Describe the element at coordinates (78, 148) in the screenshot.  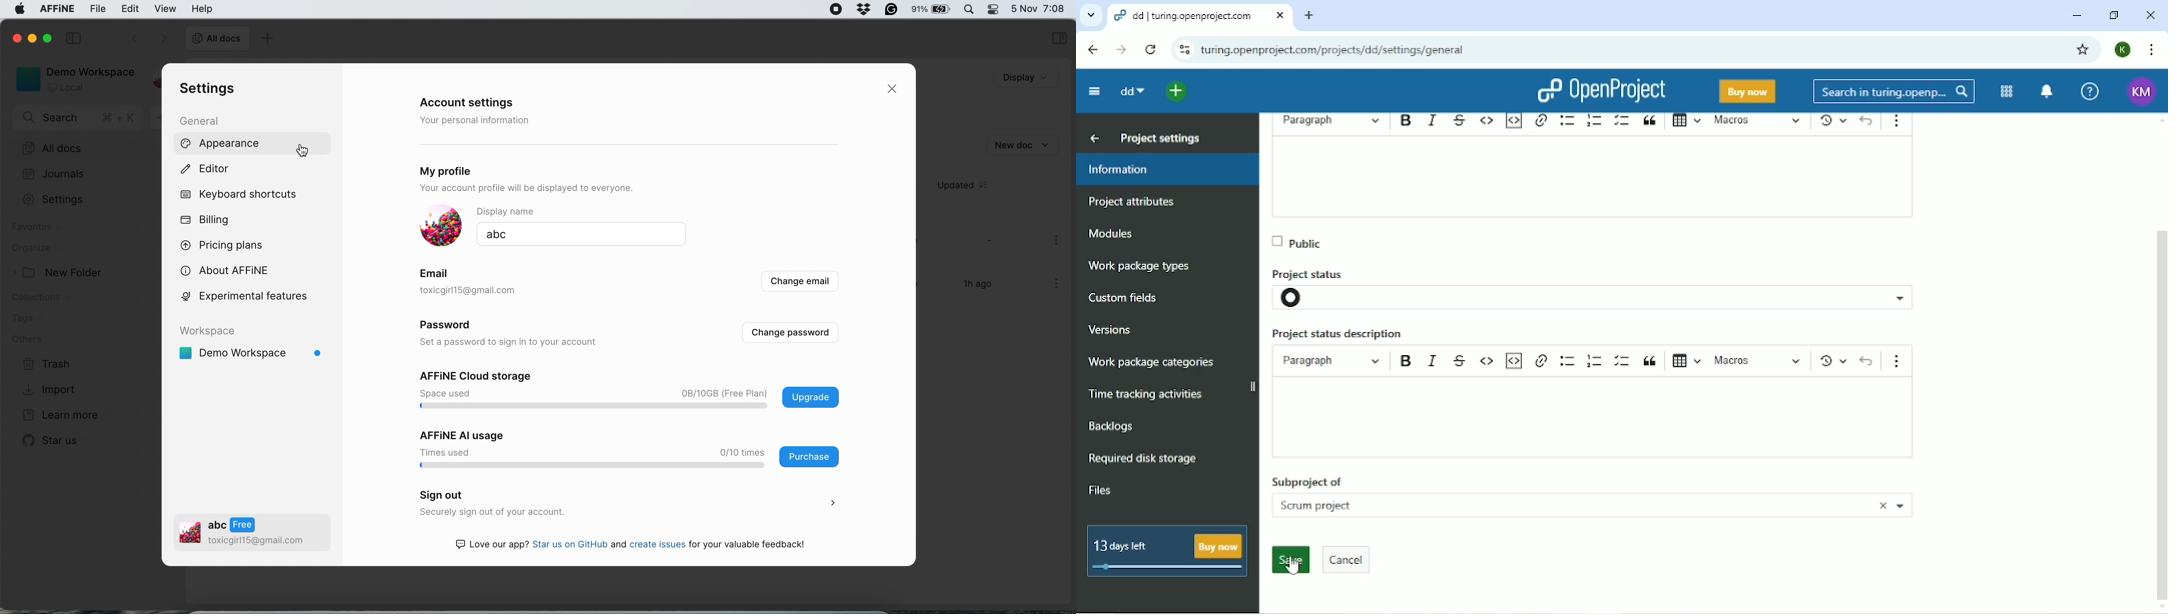
I see `all docs` at that location.